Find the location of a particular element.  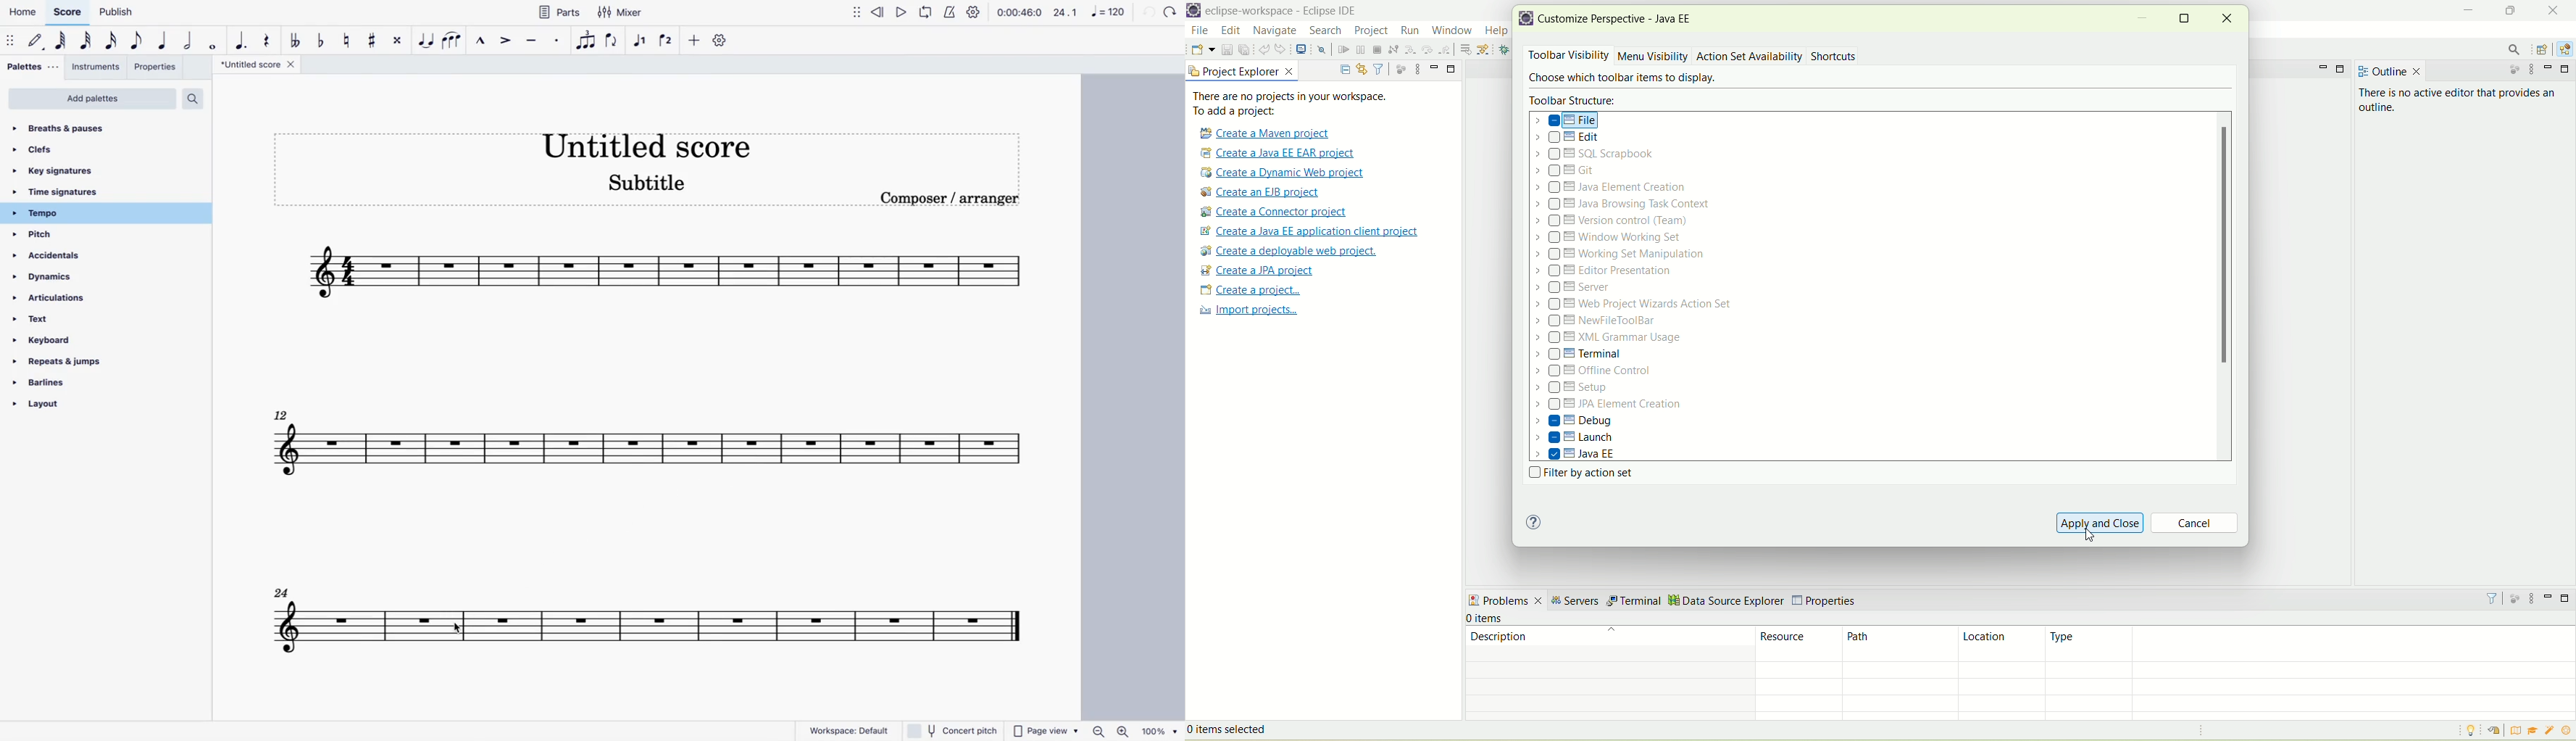

score is located at coordinates (652, 630).